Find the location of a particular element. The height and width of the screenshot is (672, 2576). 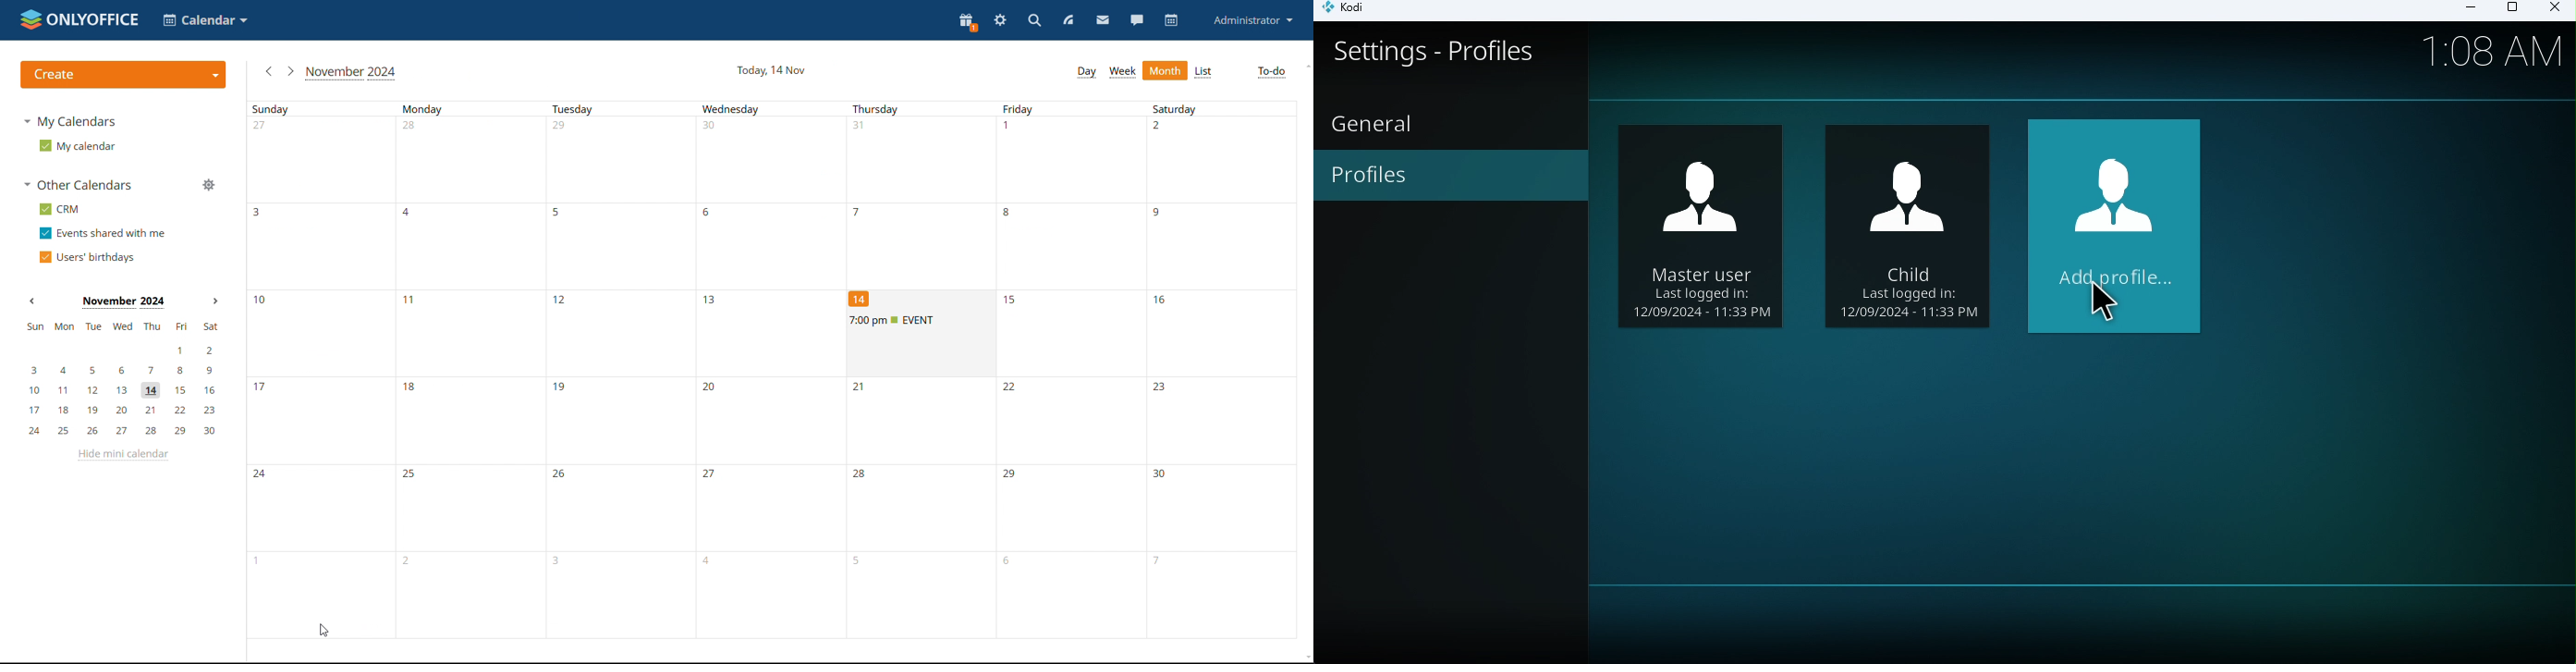

days of the month is located at coordinates (922, 510).